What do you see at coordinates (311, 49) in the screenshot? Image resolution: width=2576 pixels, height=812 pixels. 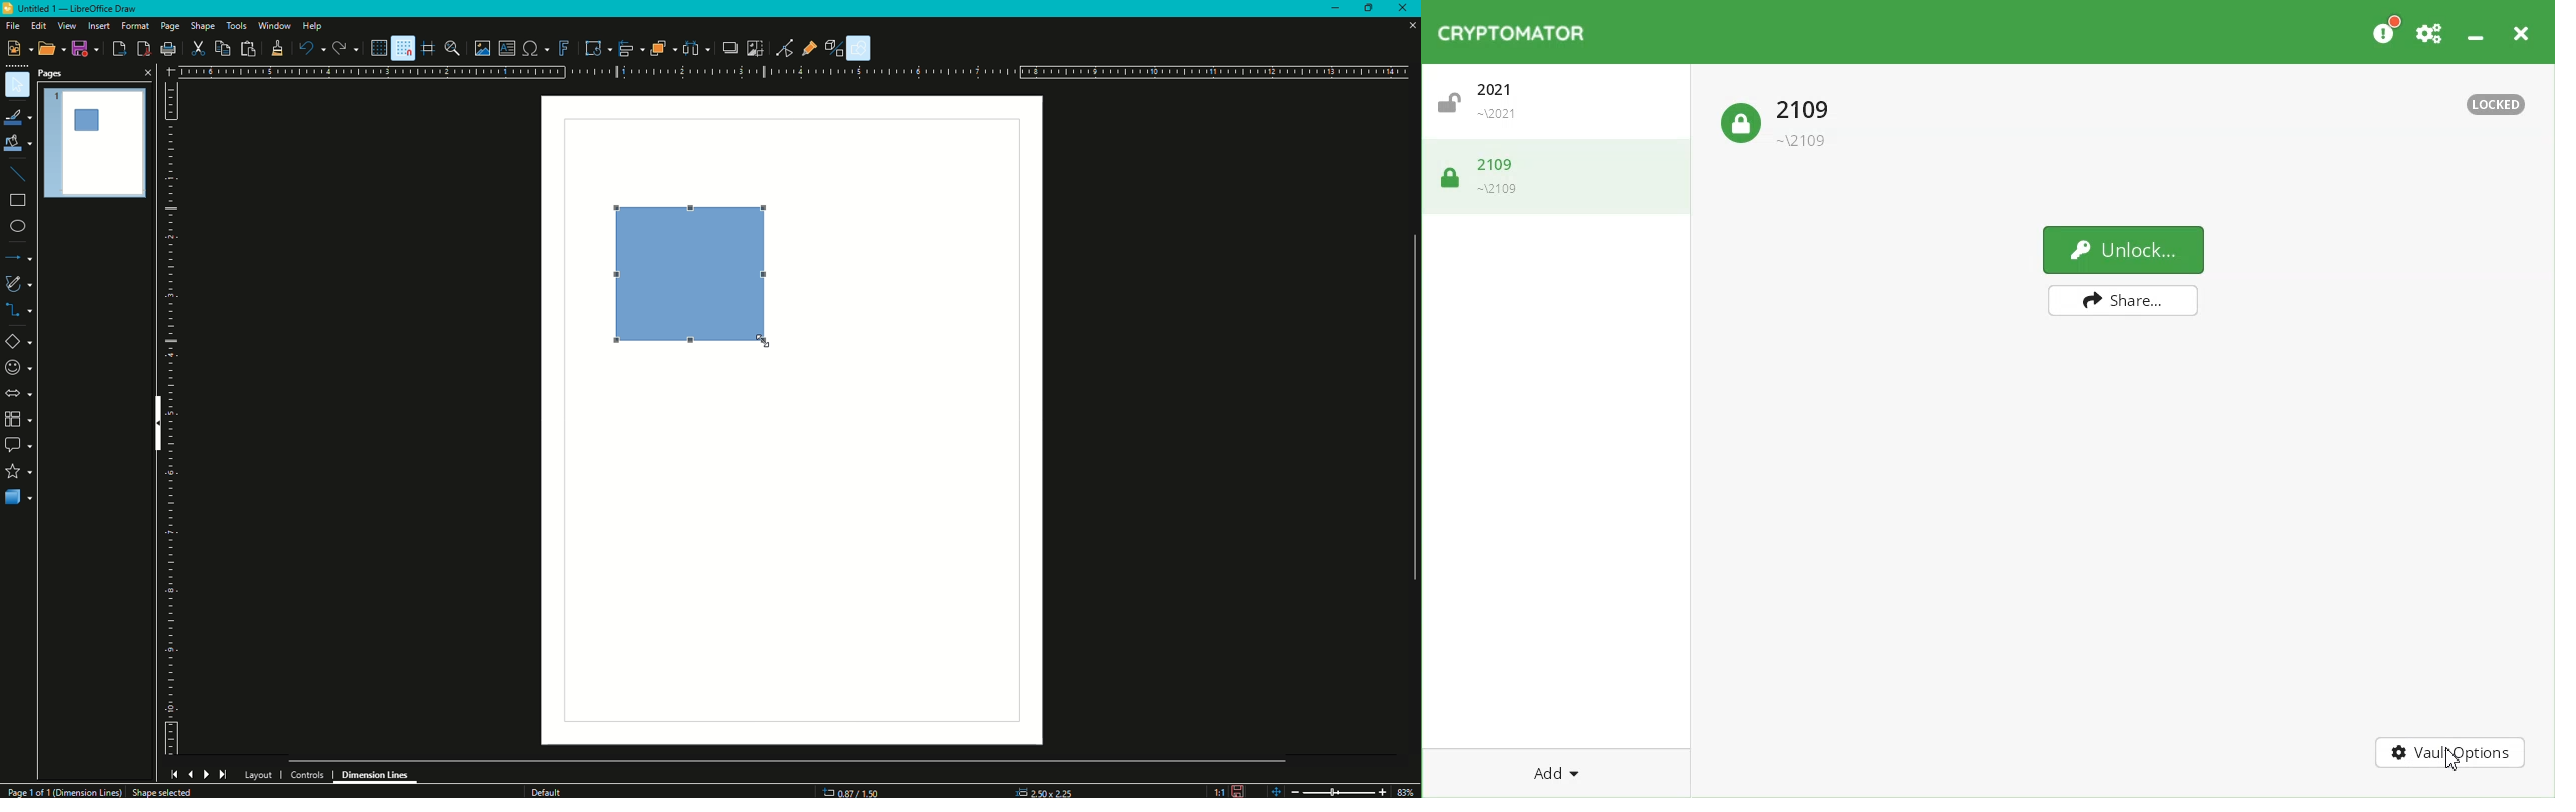 I see `Undo` at bounding box center [311, 49].